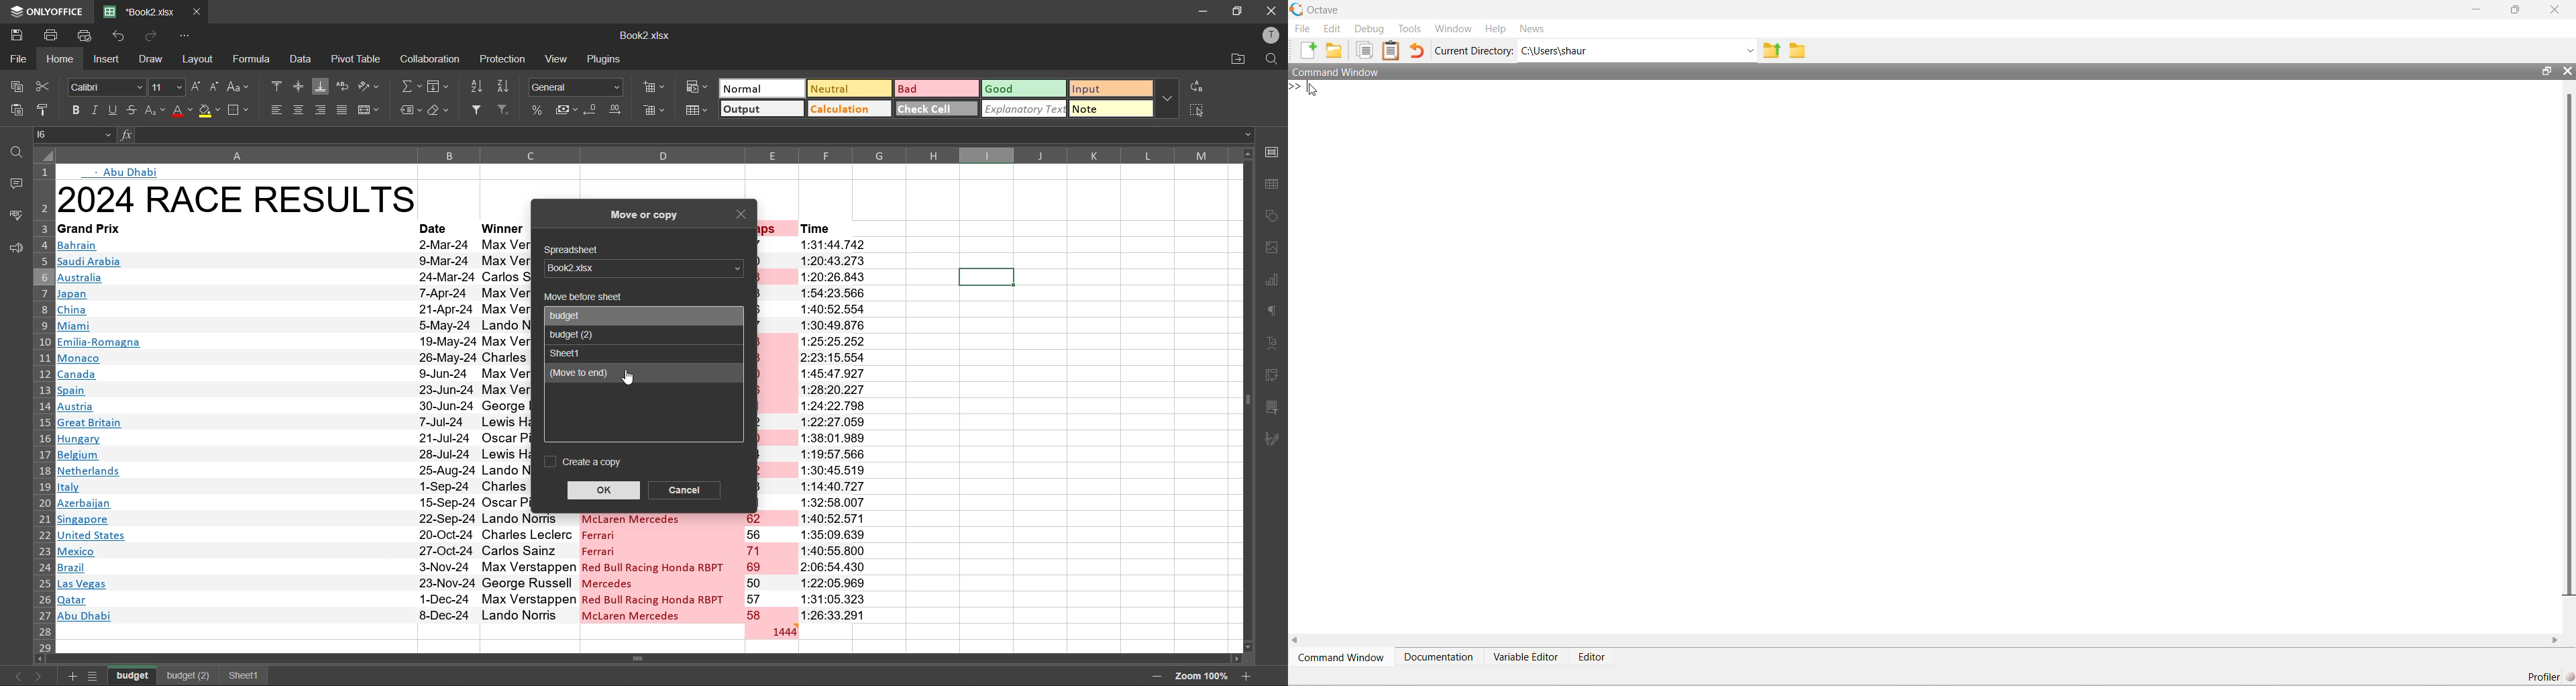 This screenshot has height=700, width=2576. What do you see at coordinates (446, 428) in the screenshot?
I see `date` at bounding box center [446, 428].